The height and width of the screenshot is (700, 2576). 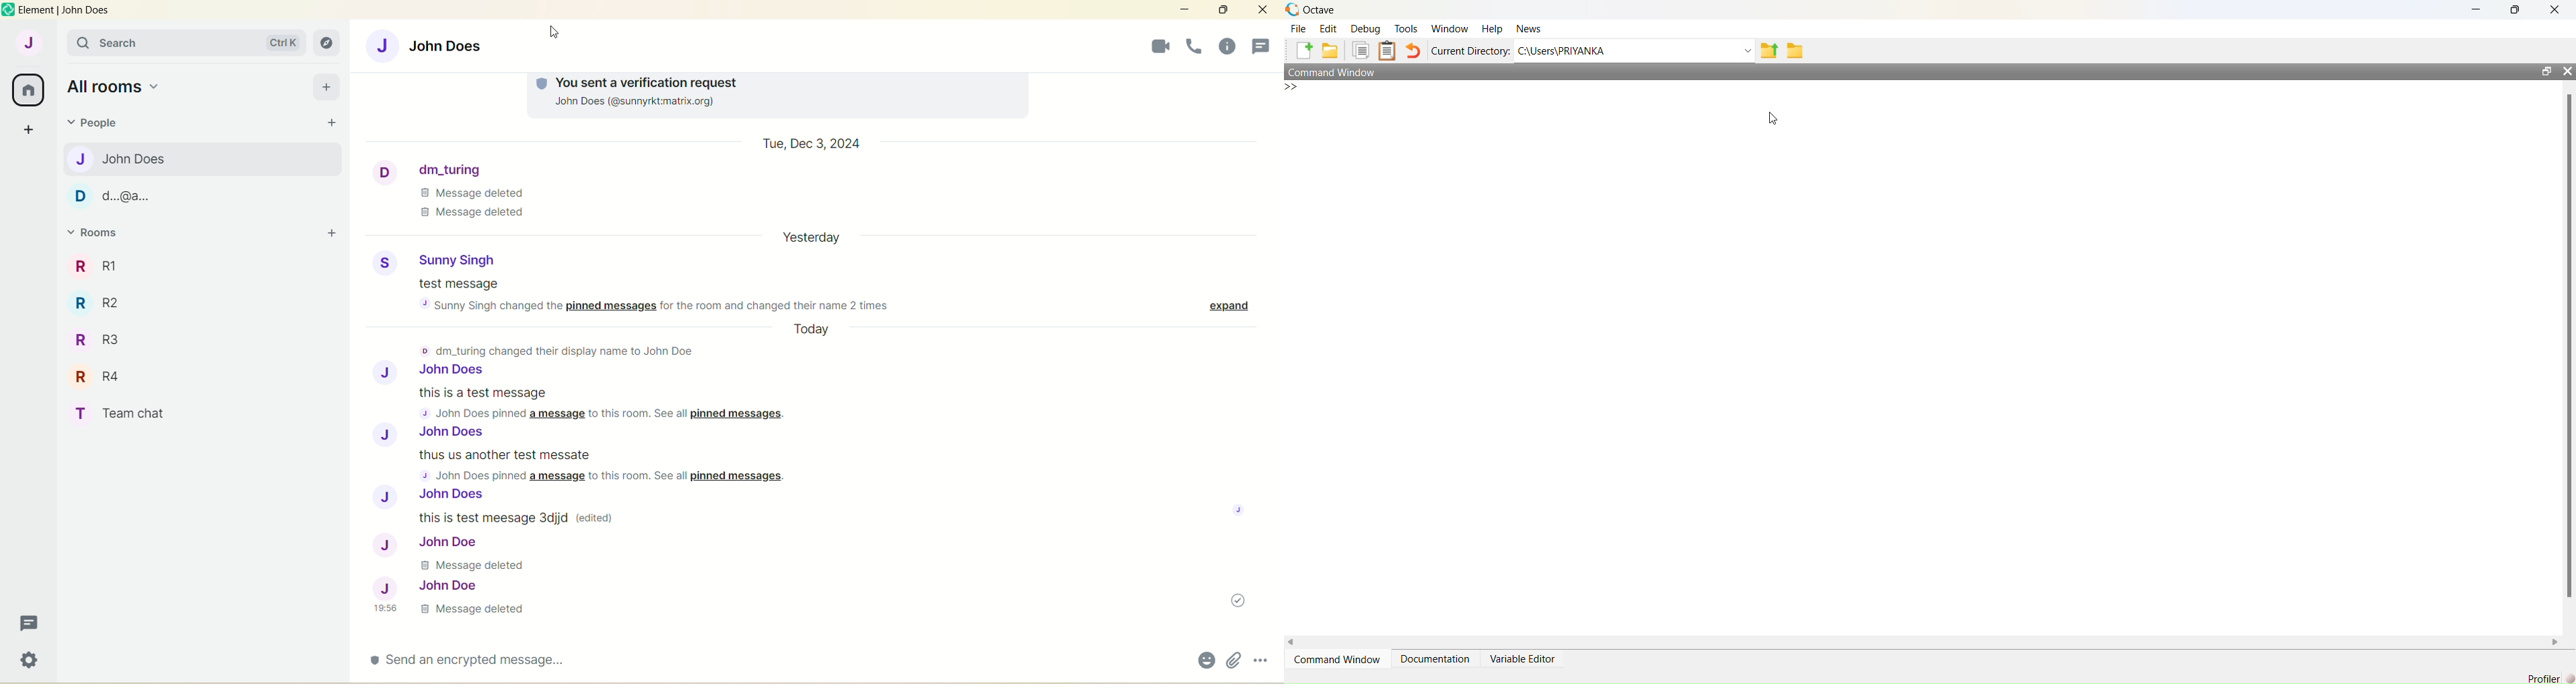 What do you see at coordinates (126, 159) in the screenshot?
I see `John Does` at bounding box center [126, 159].